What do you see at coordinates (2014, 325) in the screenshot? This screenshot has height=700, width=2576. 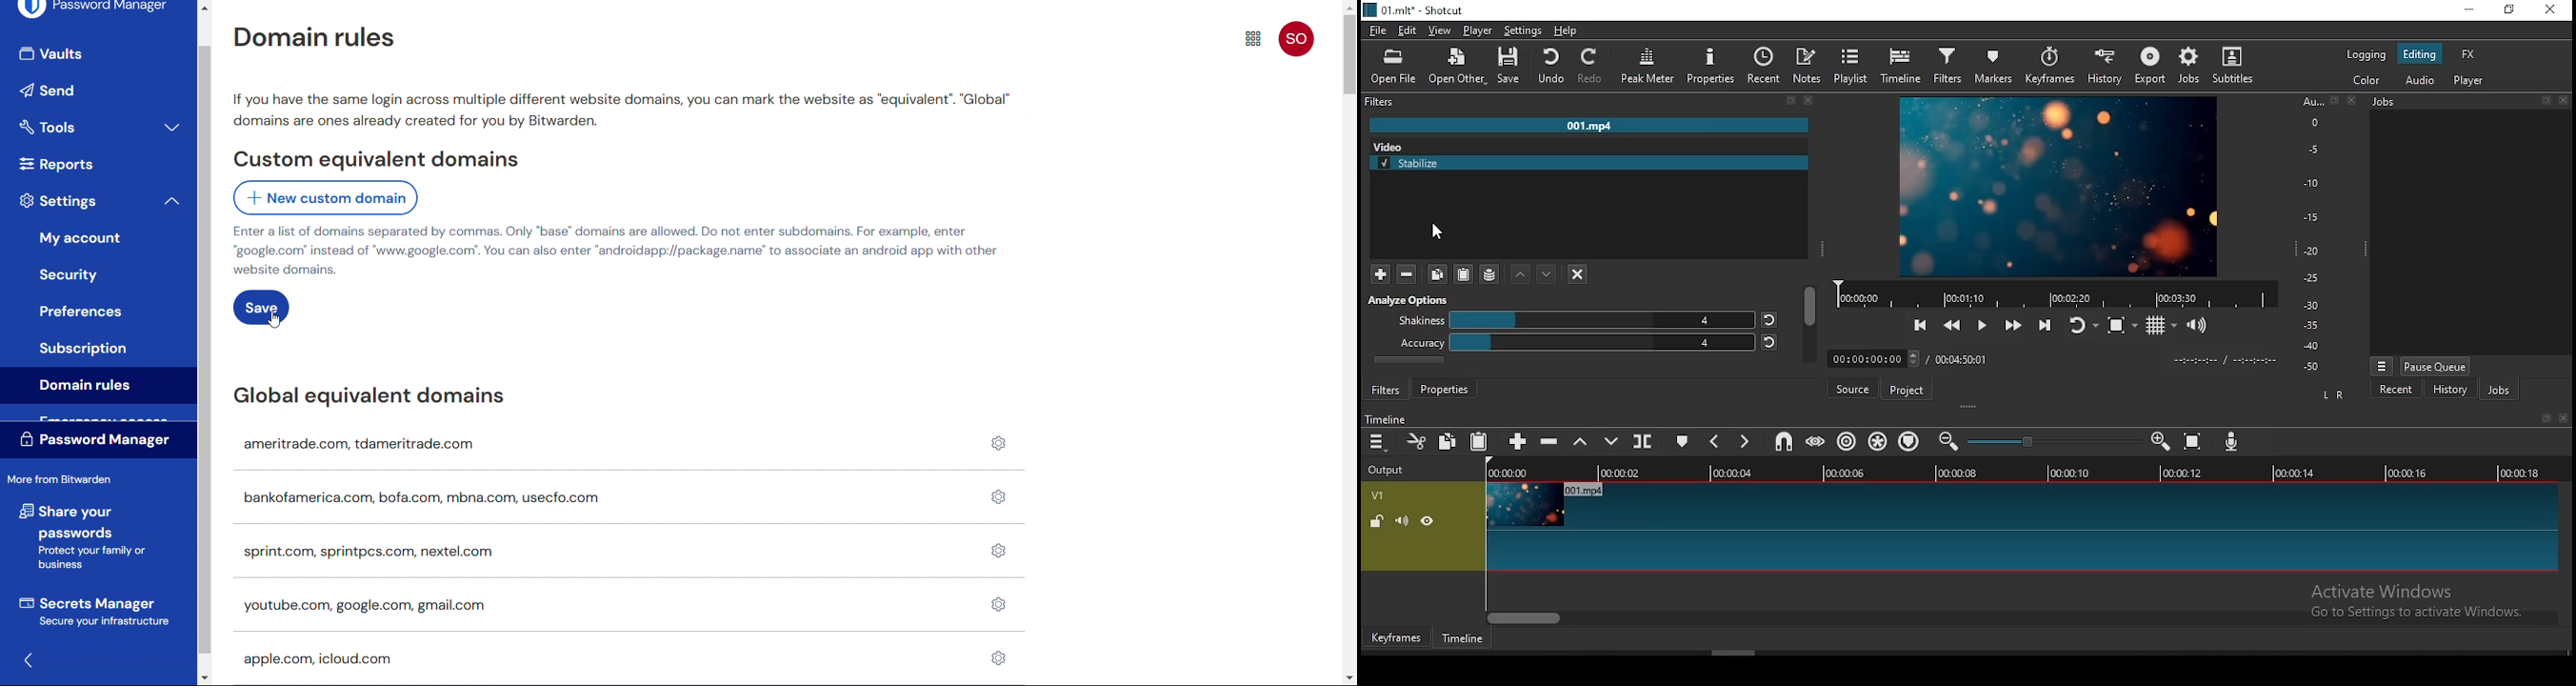 I see `forward` at bounding box center [2014, 325].